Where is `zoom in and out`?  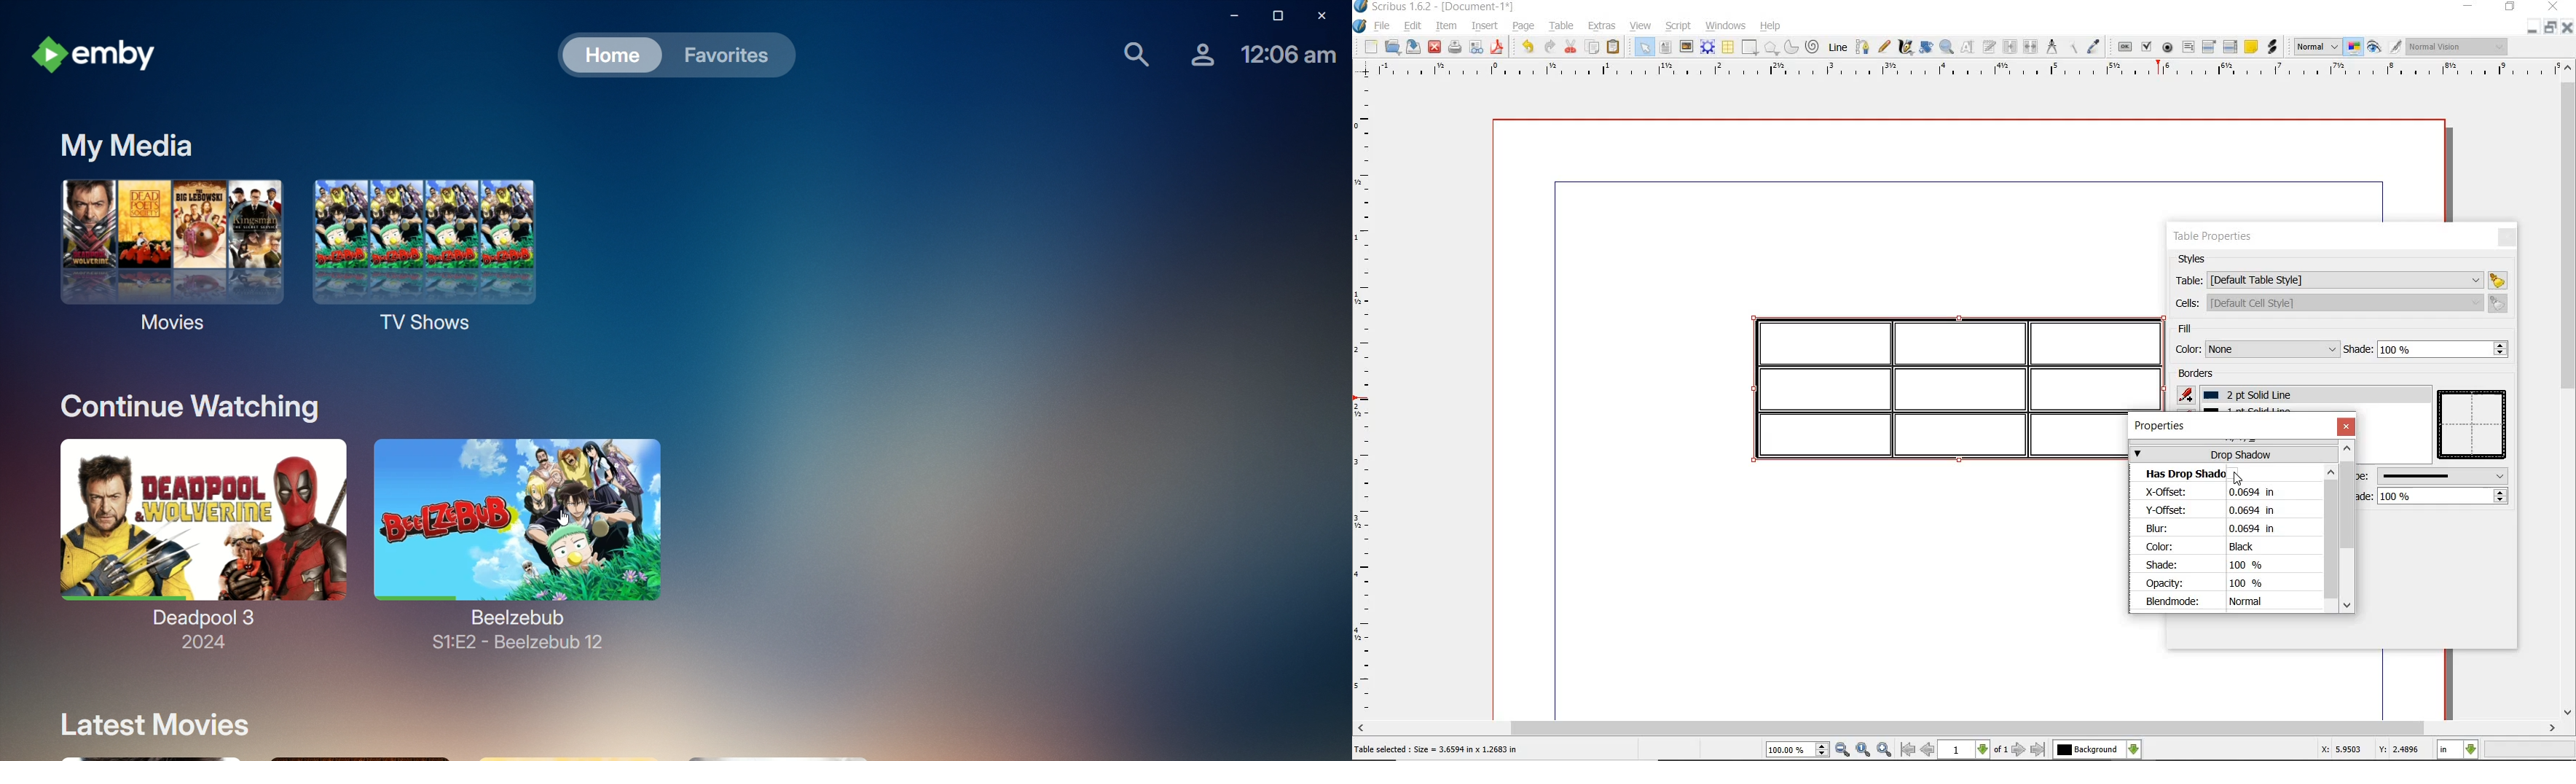
zoom in and out is located at coordinates (1947, 47).